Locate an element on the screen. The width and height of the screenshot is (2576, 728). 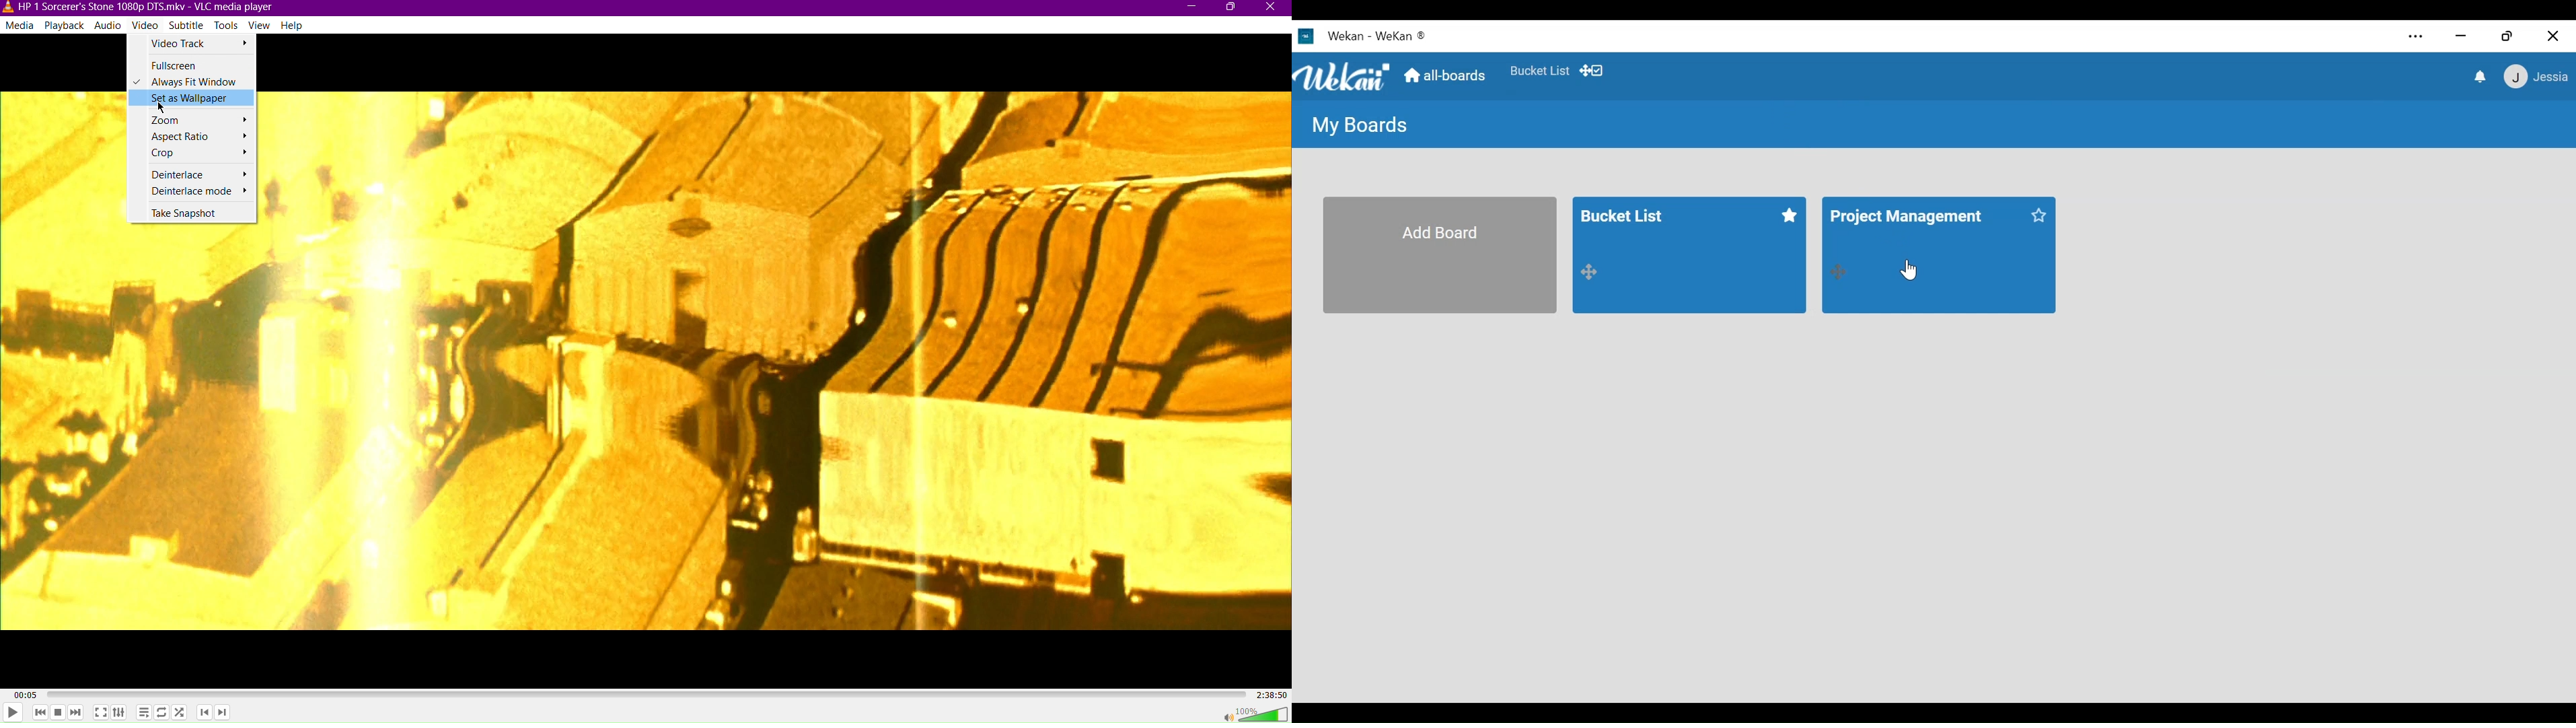
Minimize is located at coordinates (1191, 9).